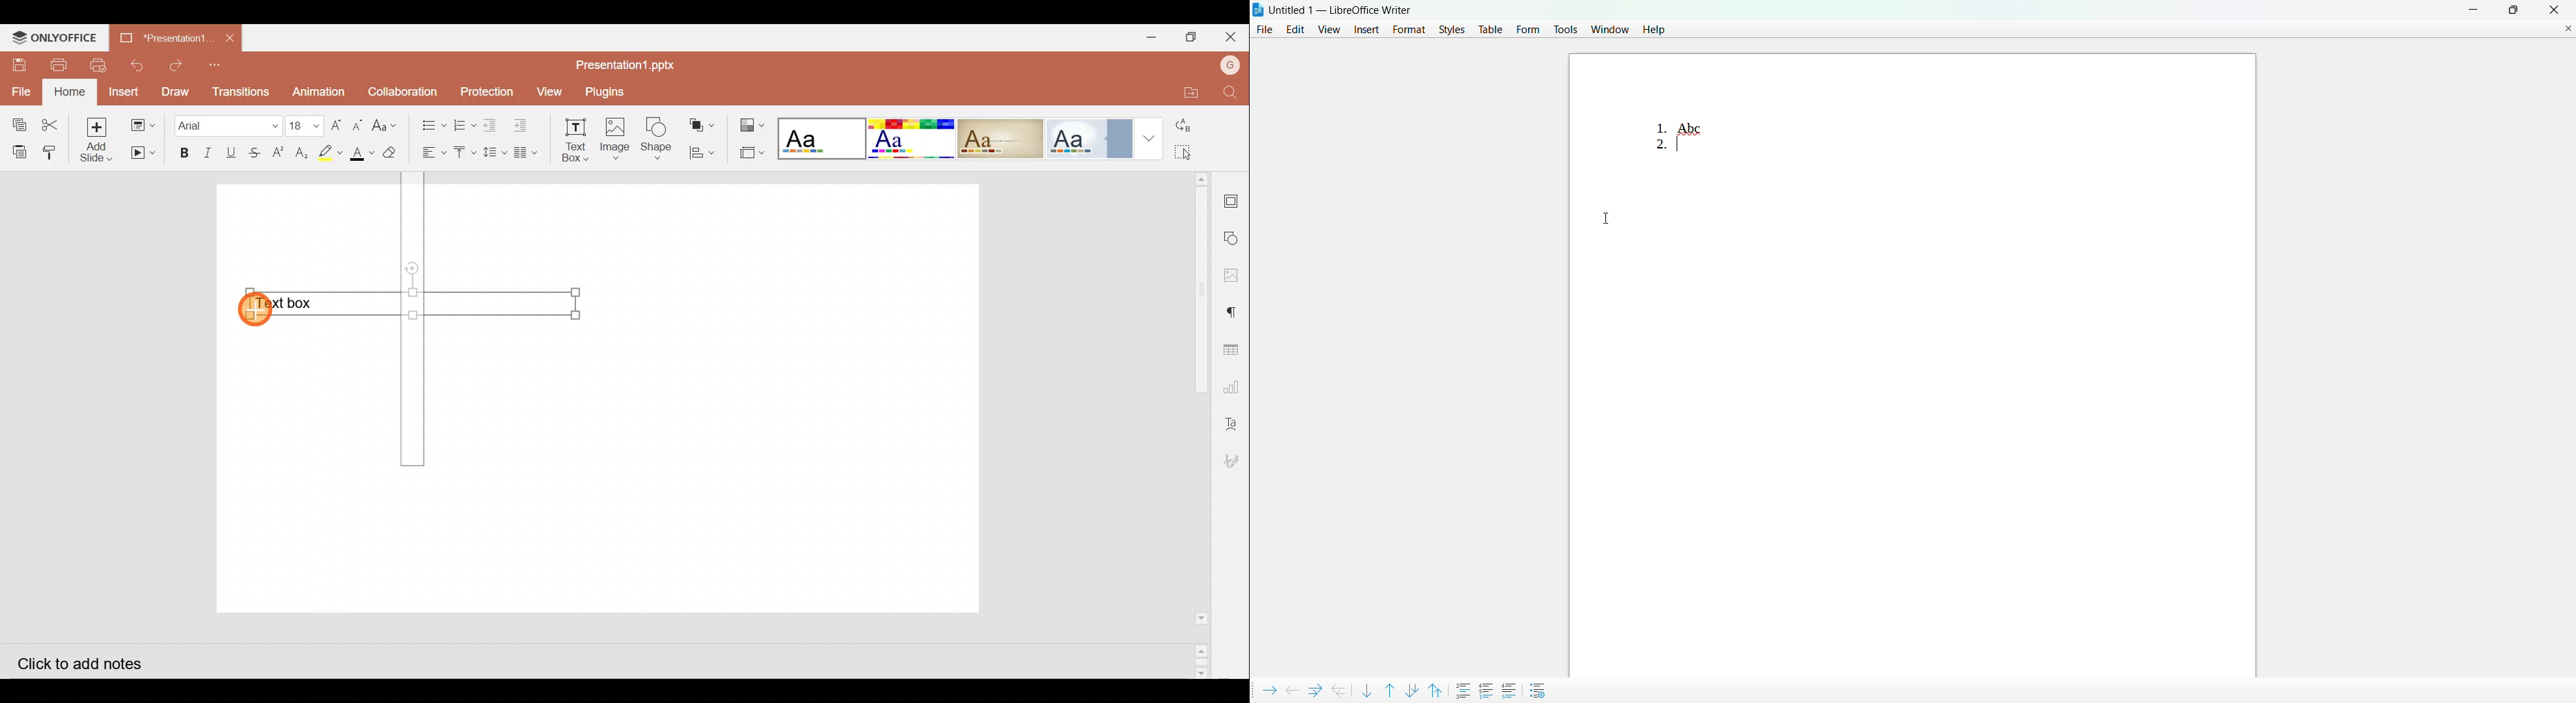  Describe the element at coordinates (1200, 153) in the screenshot. I see `Select all` at that location.